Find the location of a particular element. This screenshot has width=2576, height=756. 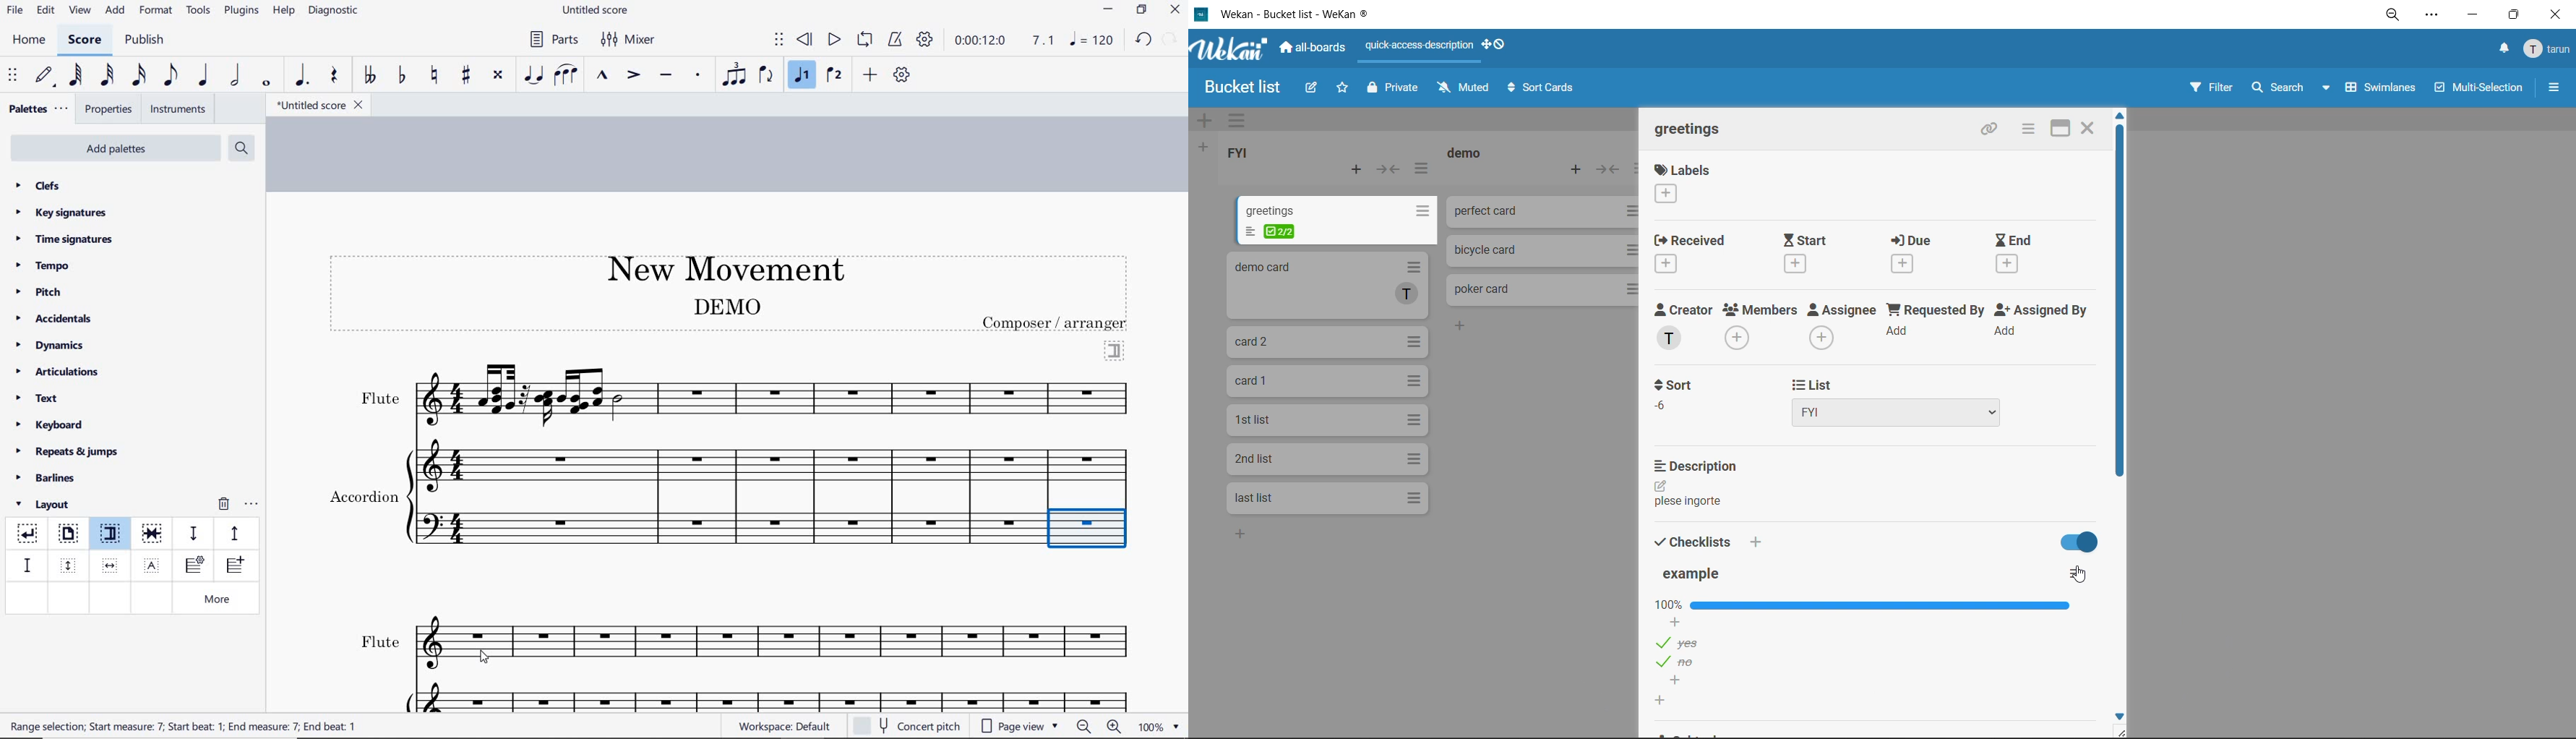

zoom factor is located at coordinates (1159, 726).